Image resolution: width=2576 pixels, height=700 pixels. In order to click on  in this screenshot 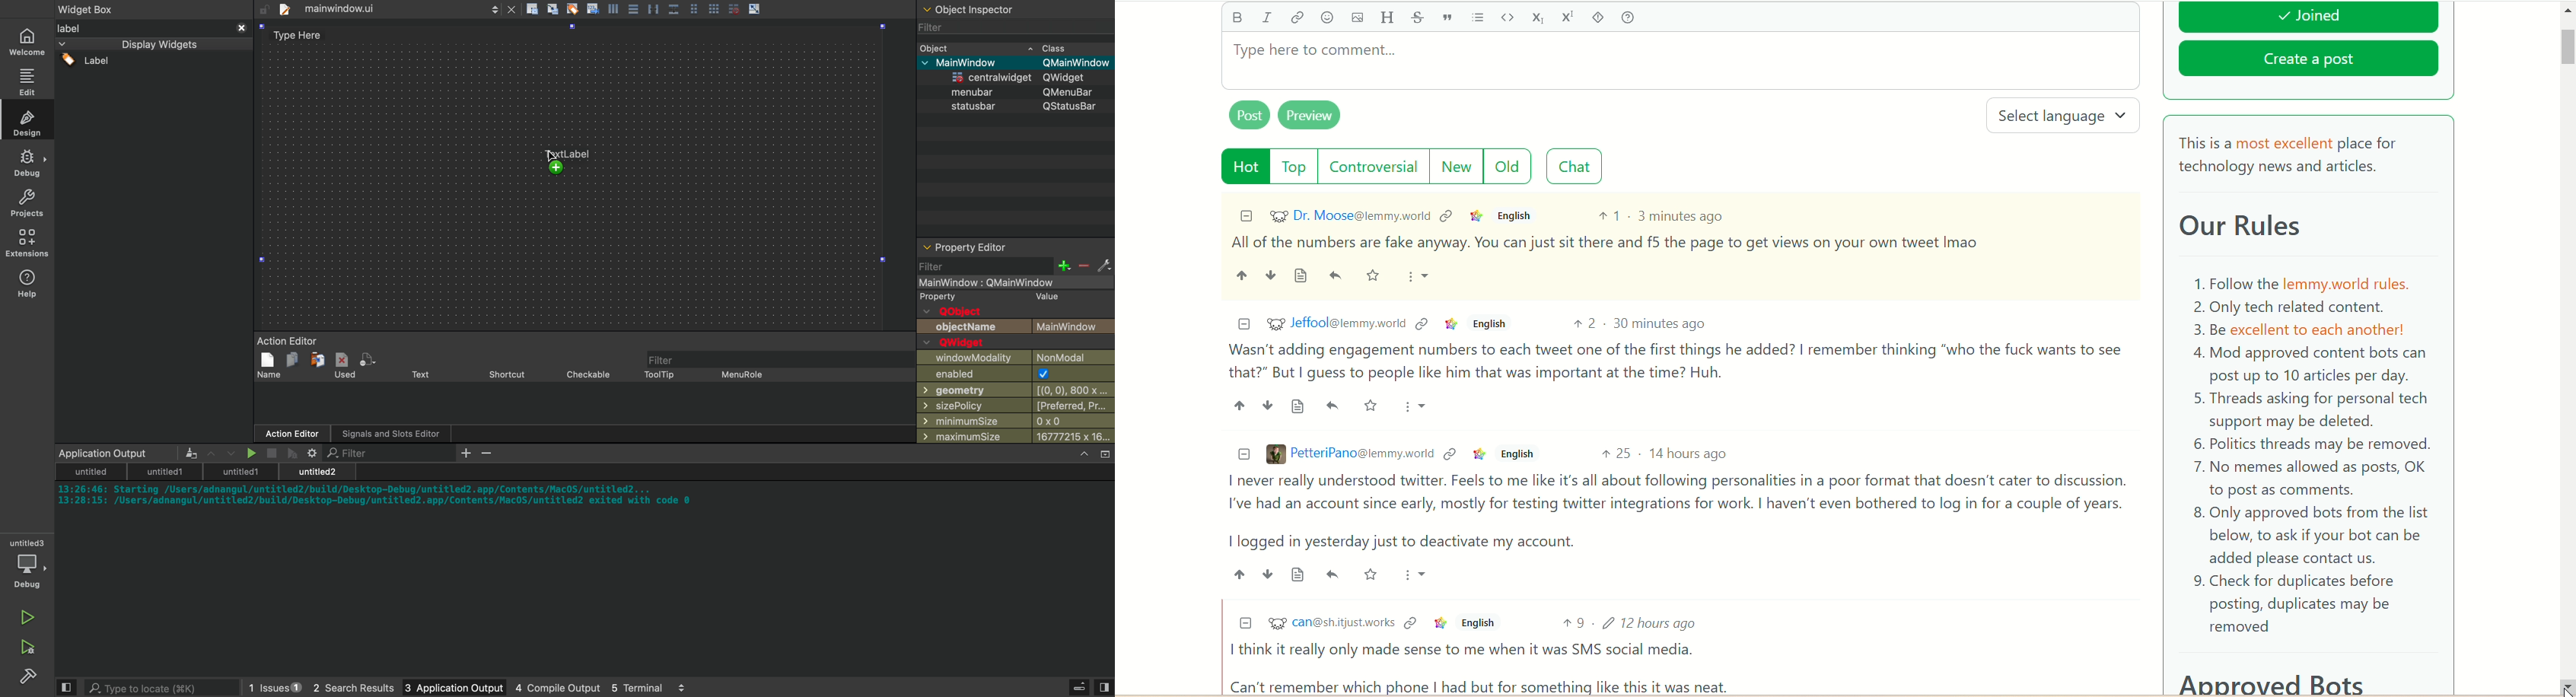, I will do `click(27, 163)`.